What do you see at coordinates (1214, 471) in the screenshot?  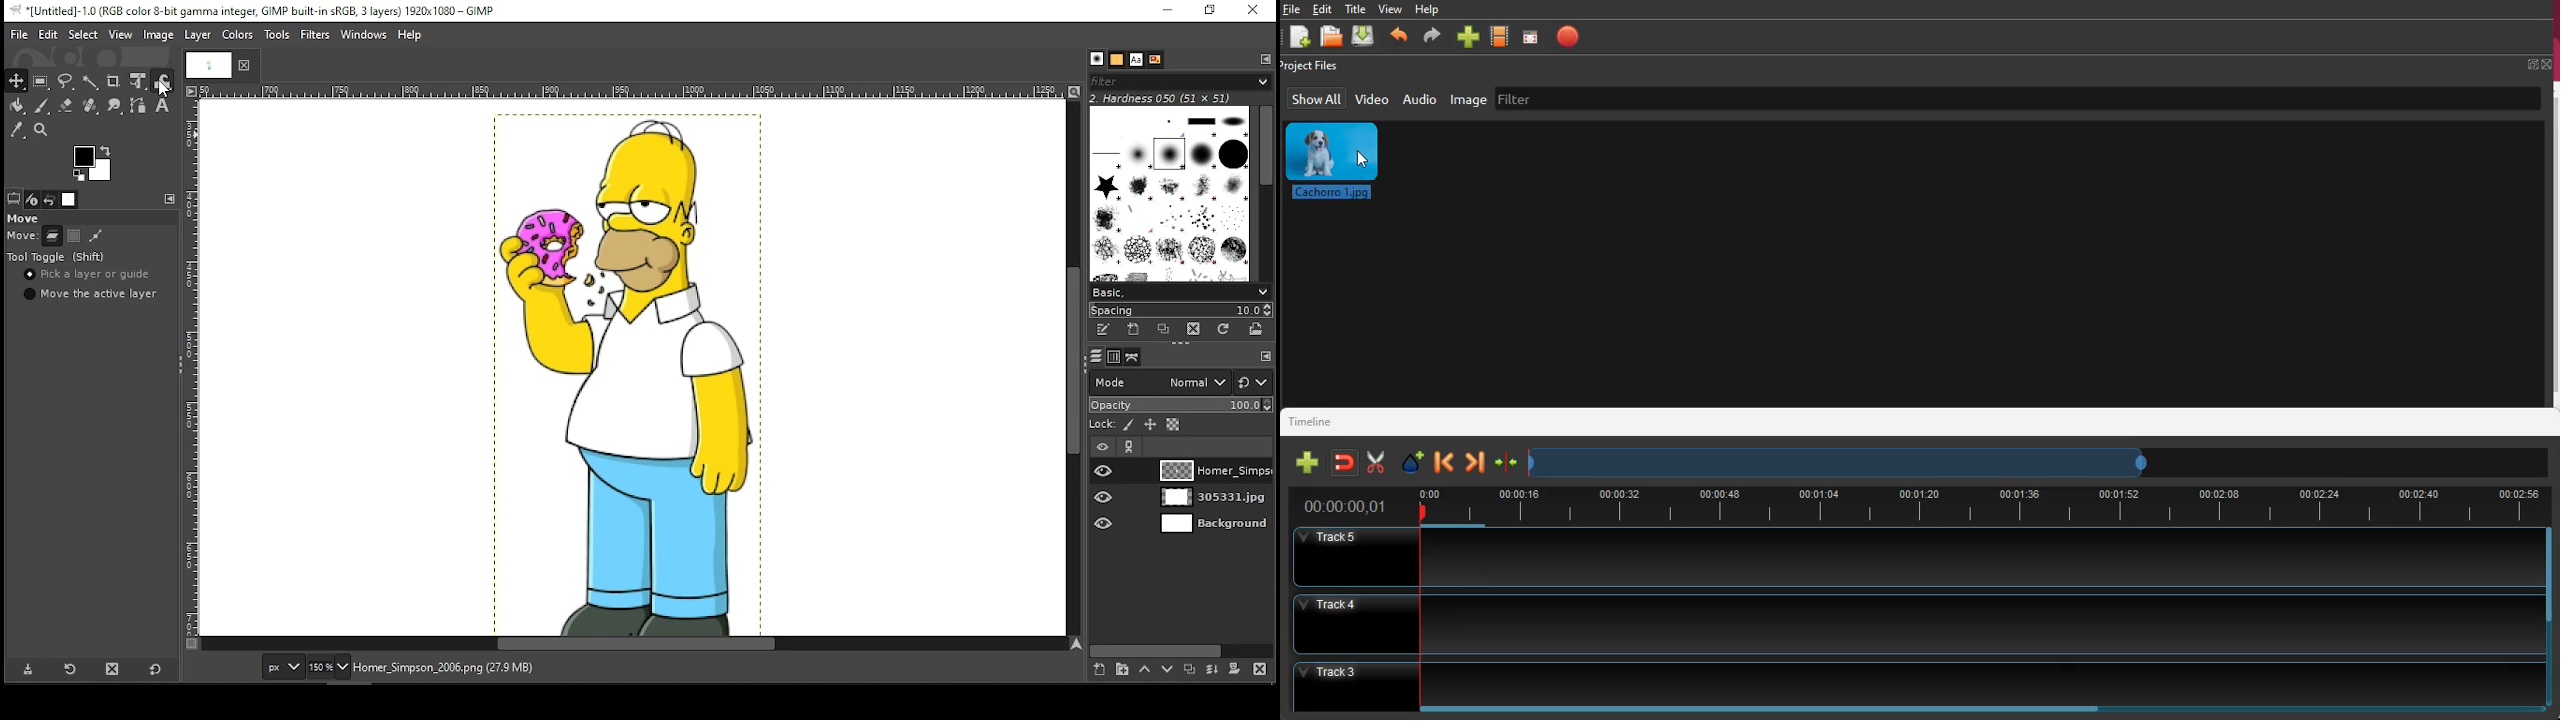 I see `layer 1` at bounding box center [1214, 471].